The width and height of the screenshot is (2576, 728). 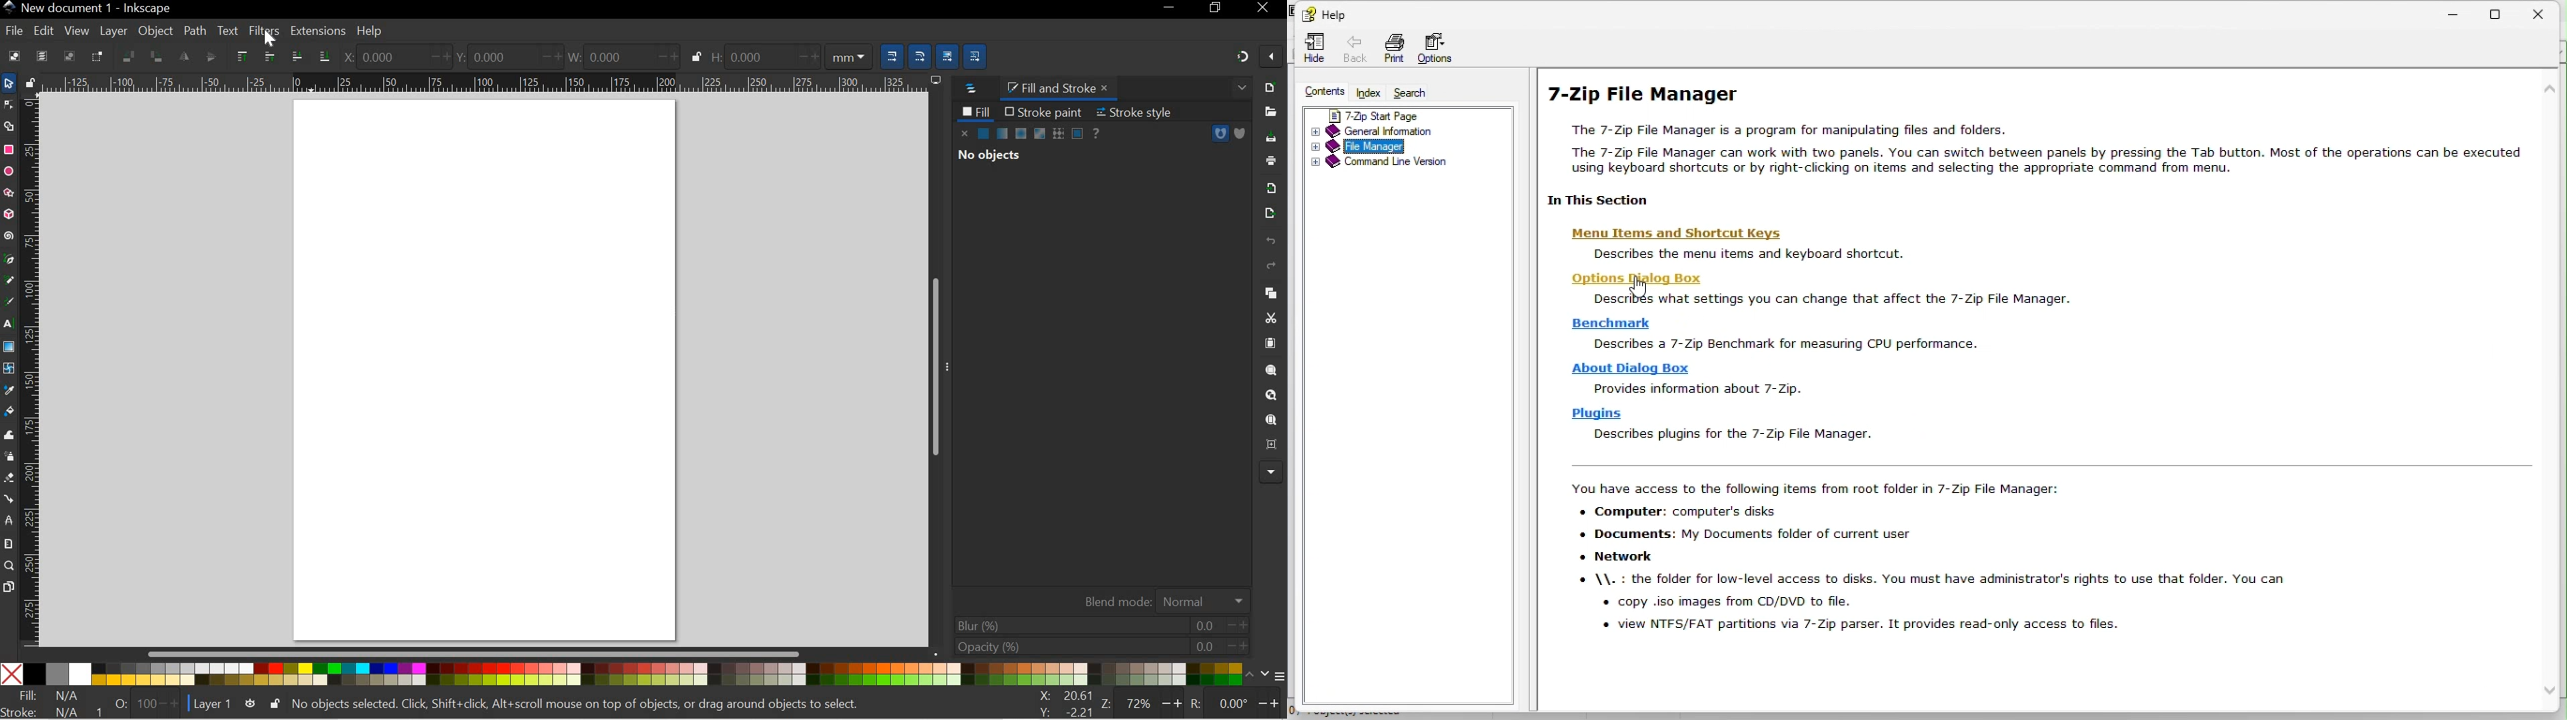 I want to click on MOVE PATTERNS, so click(x=977, y=54).